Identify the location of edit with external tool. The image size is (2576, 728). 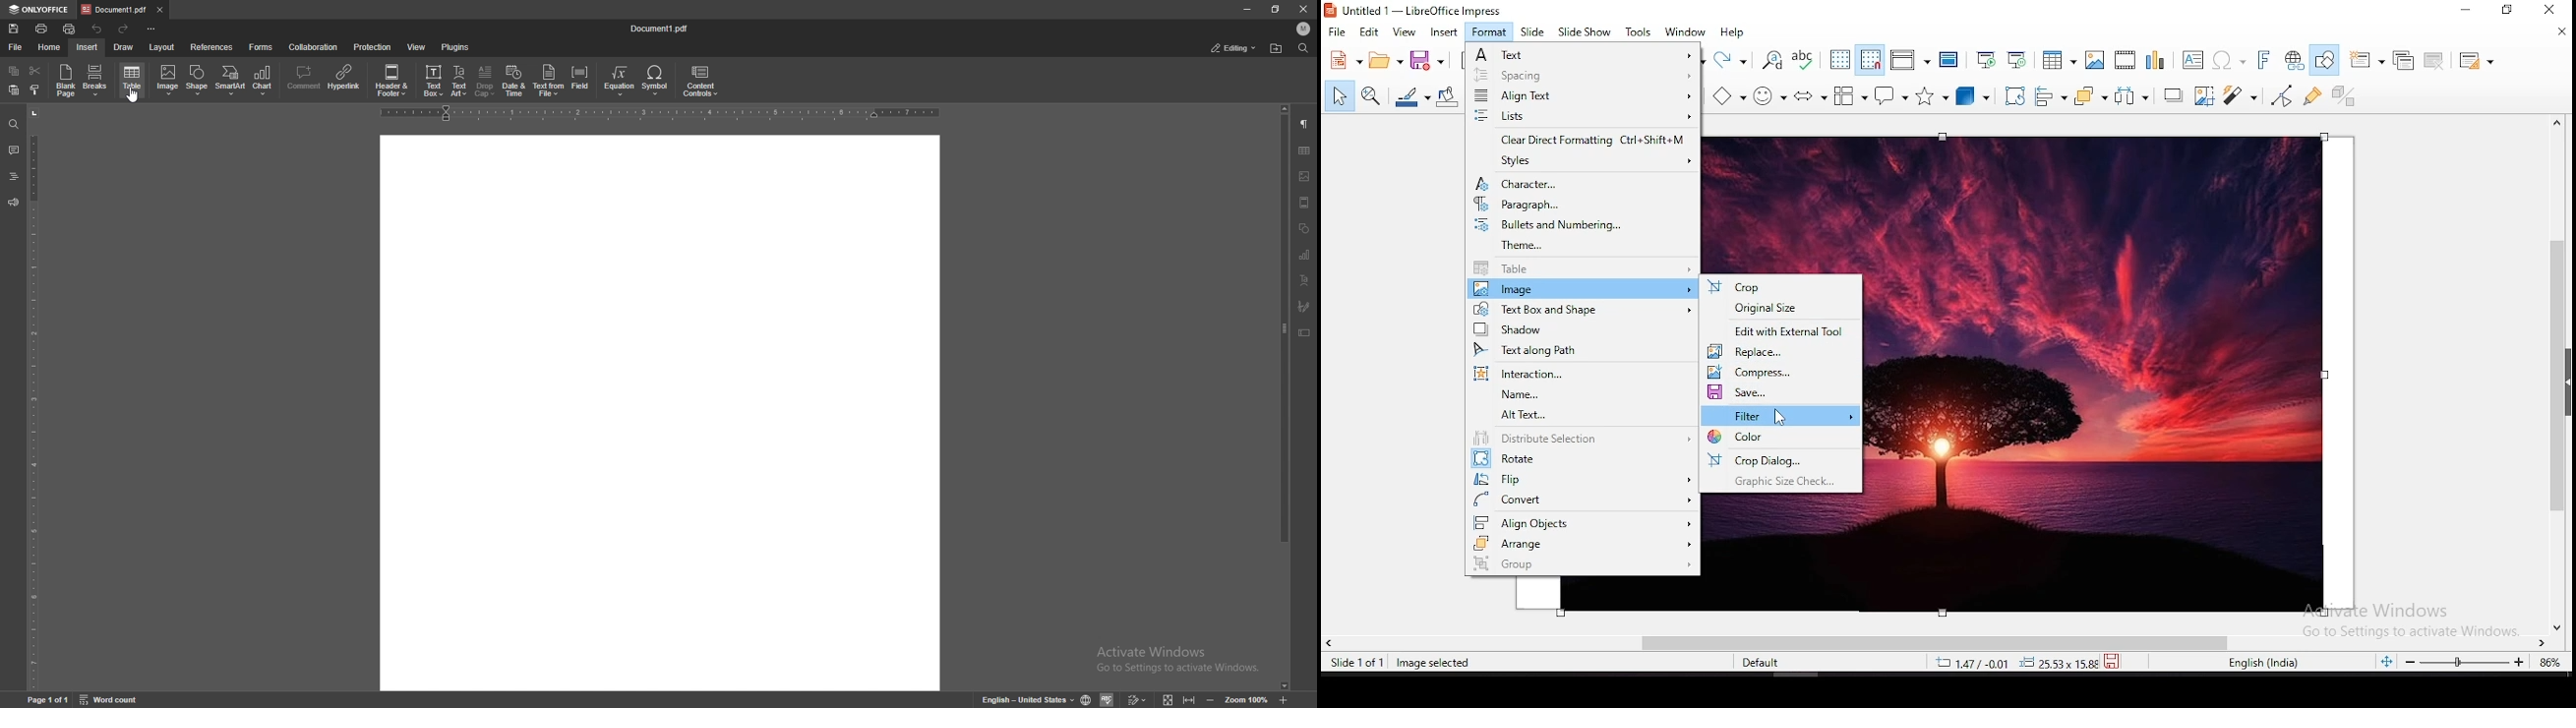
(1784, 330).